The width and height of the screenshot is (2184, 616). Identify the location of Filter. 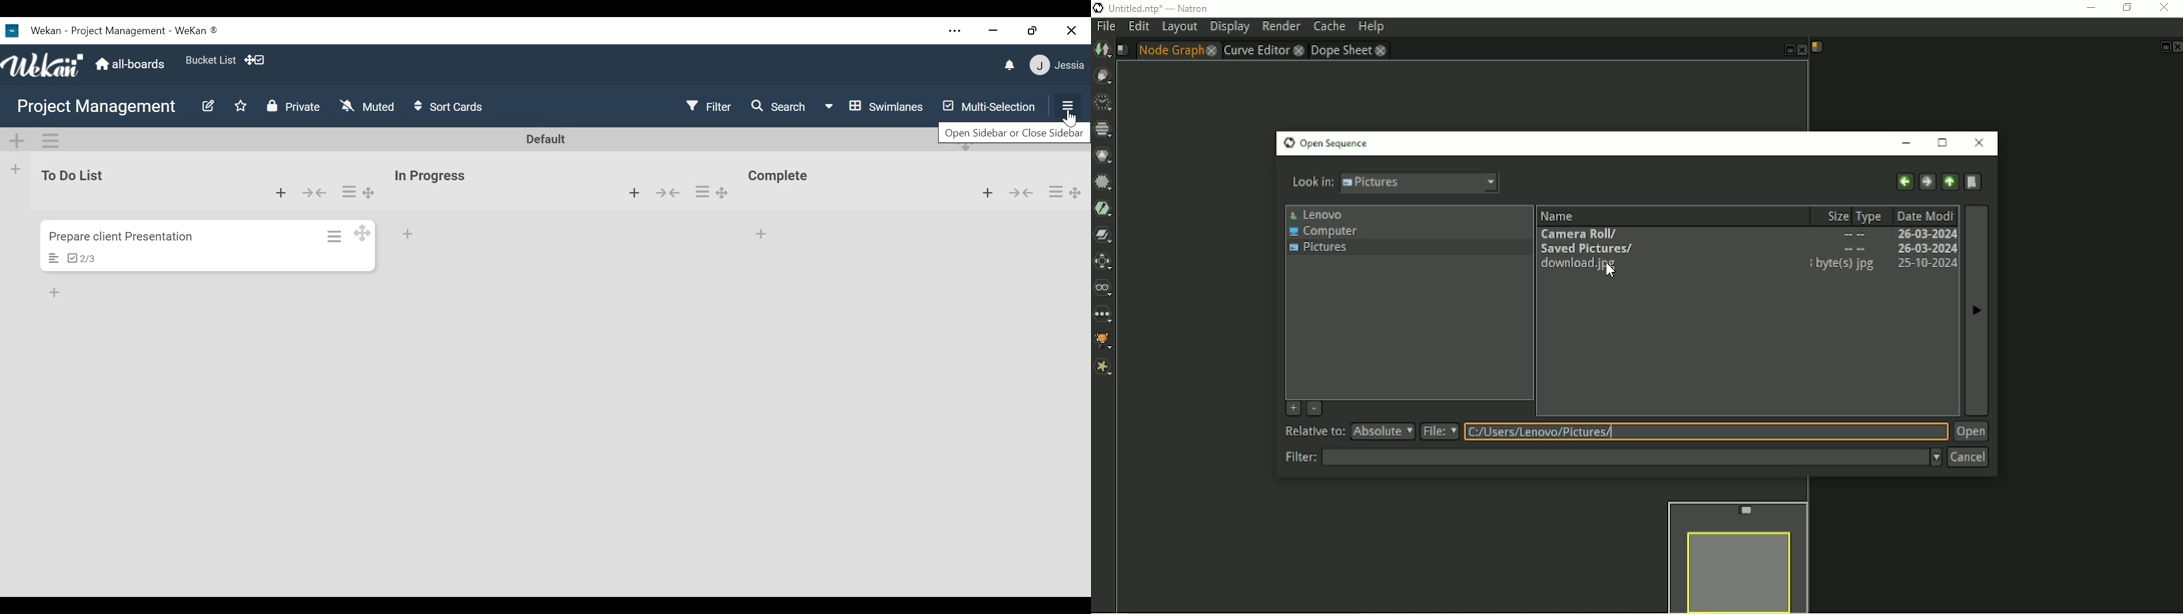
(1103, 182).